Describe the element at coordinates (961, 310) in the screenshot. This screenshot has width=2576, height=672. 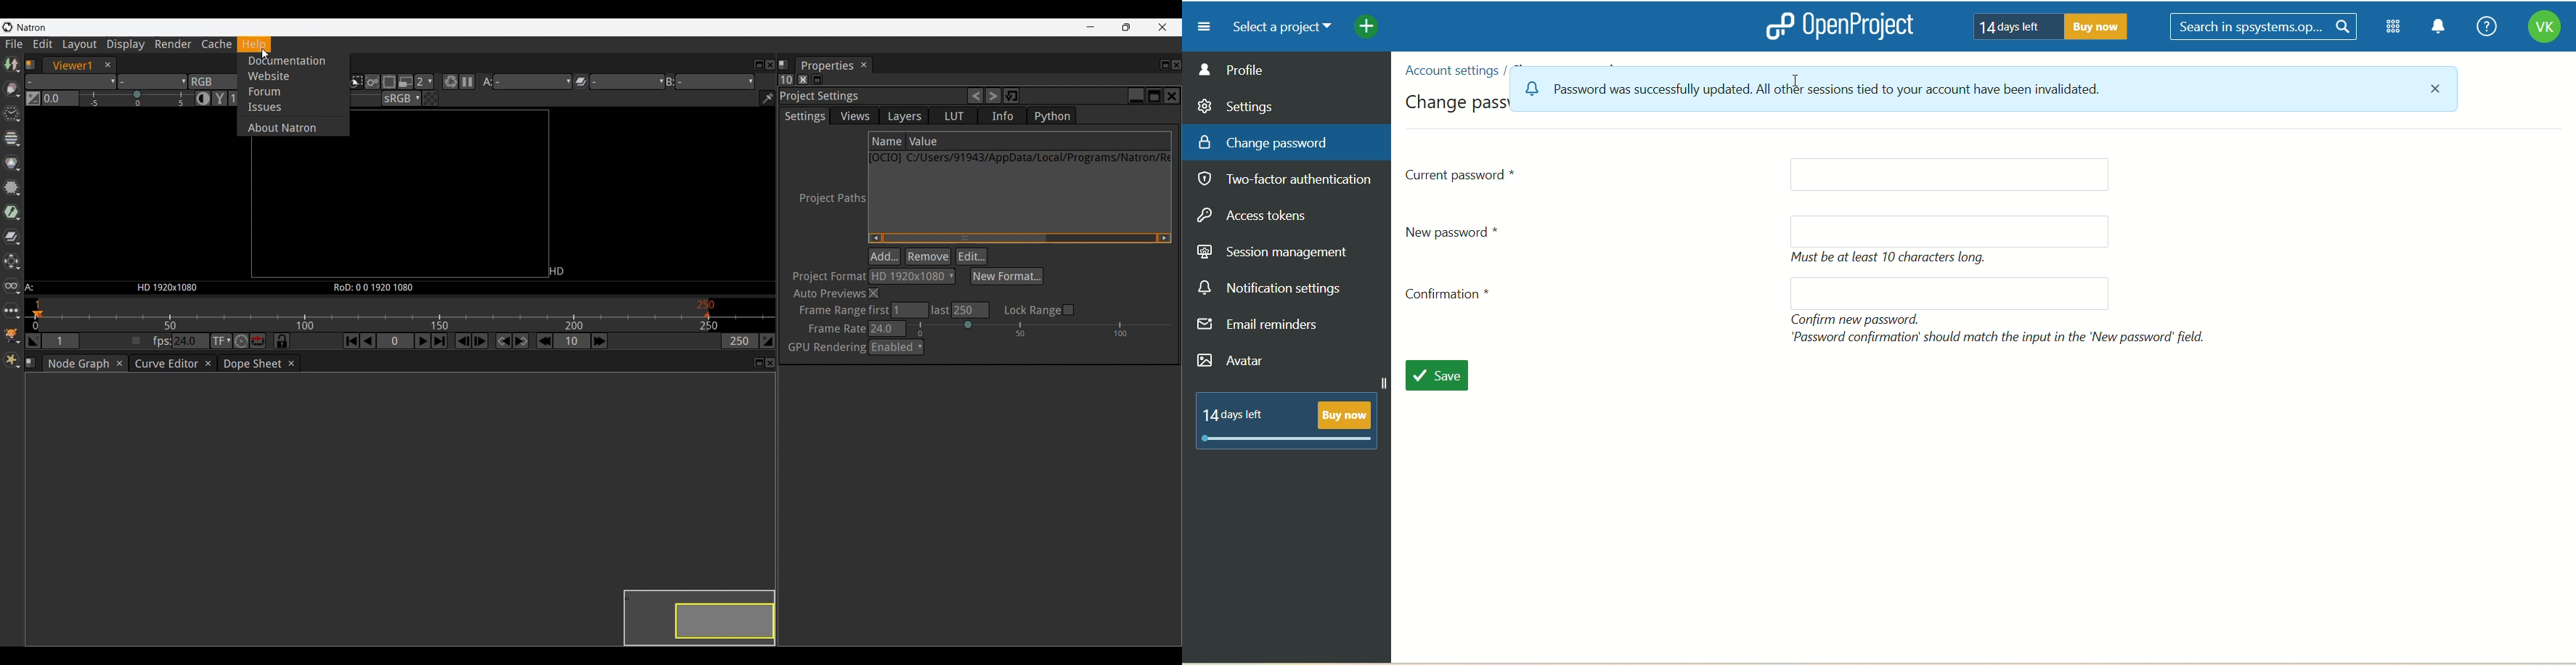
I see `Last 250` at that location.